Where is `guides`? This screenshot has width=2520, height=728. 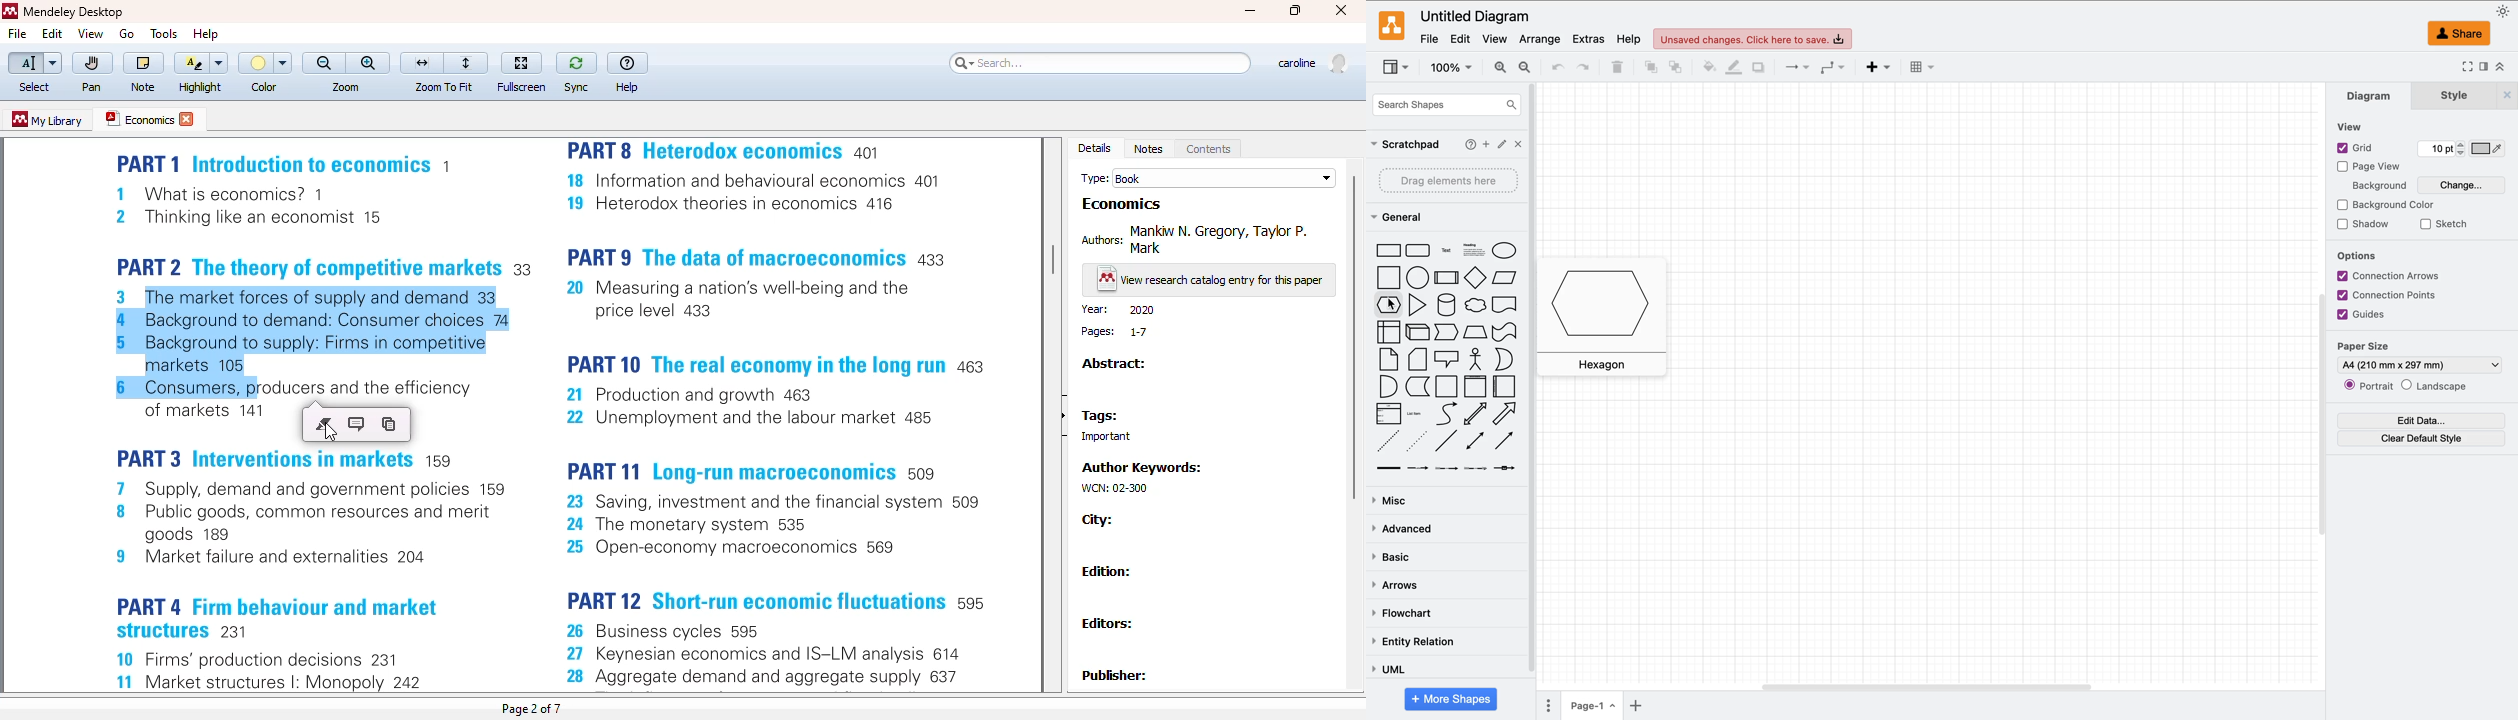 guides is located at coordinates (2382, 315).